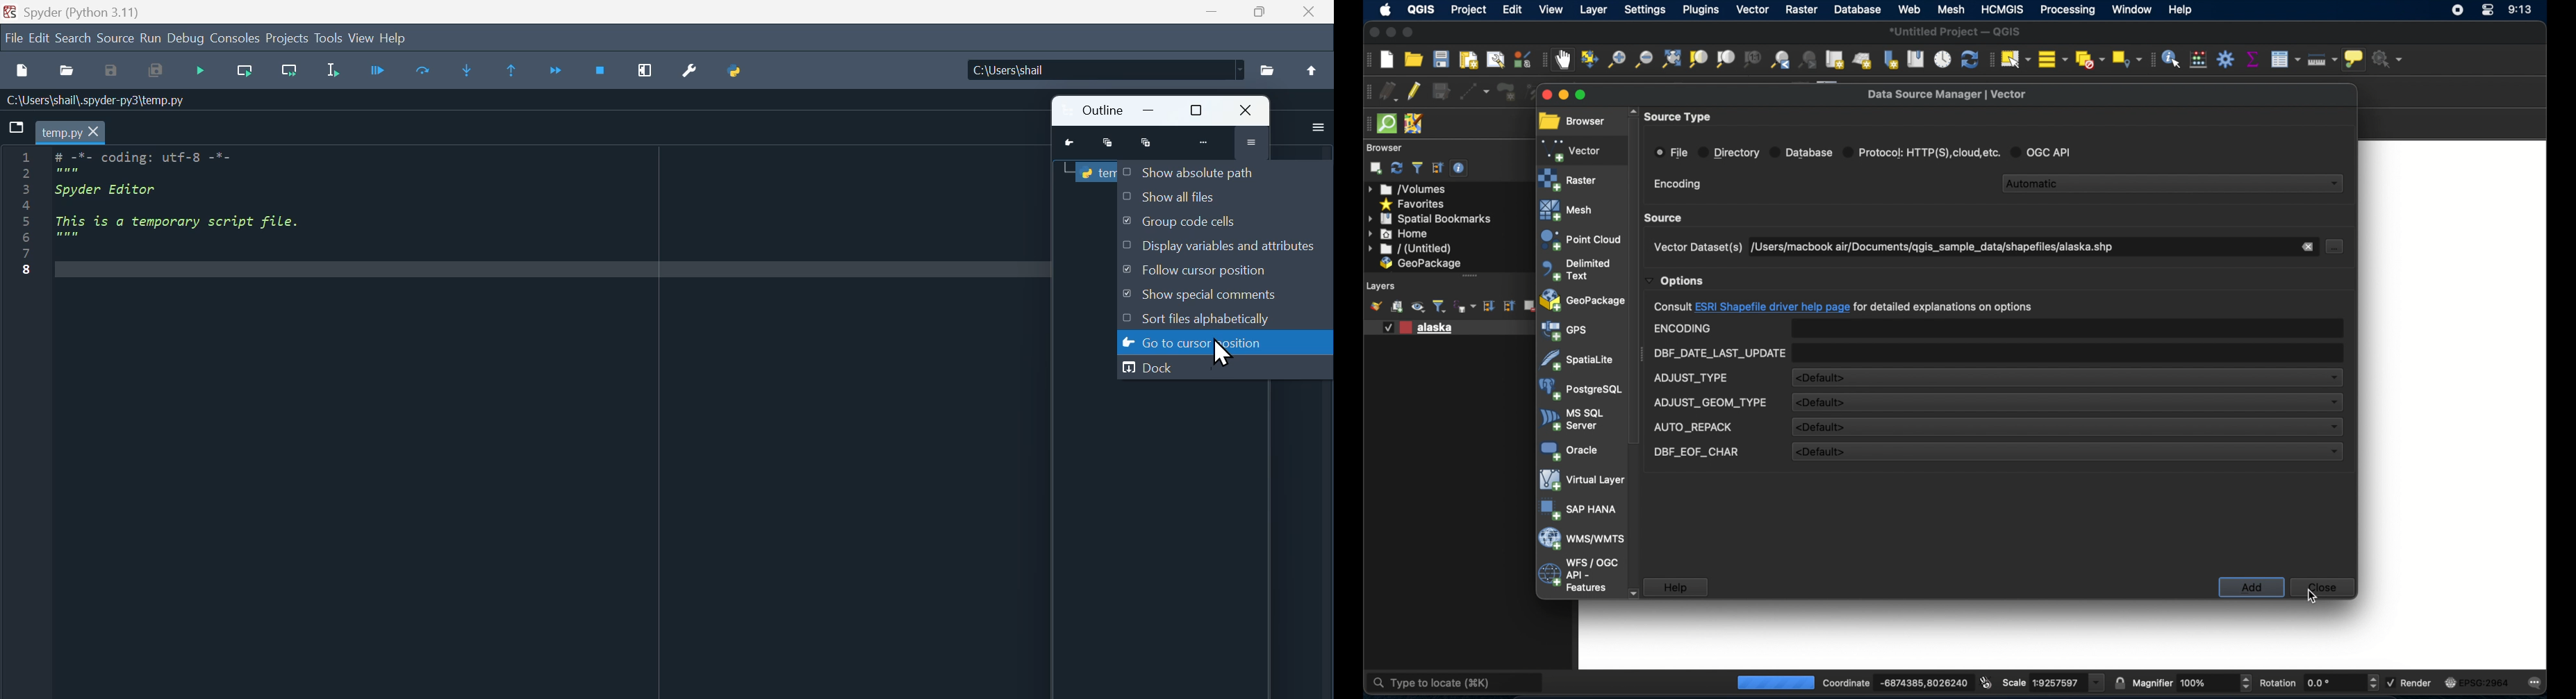  What do you see at coordinates (1170, 196) in the screenshot?
I see `Show all files` at bounding box center [1170, 196].